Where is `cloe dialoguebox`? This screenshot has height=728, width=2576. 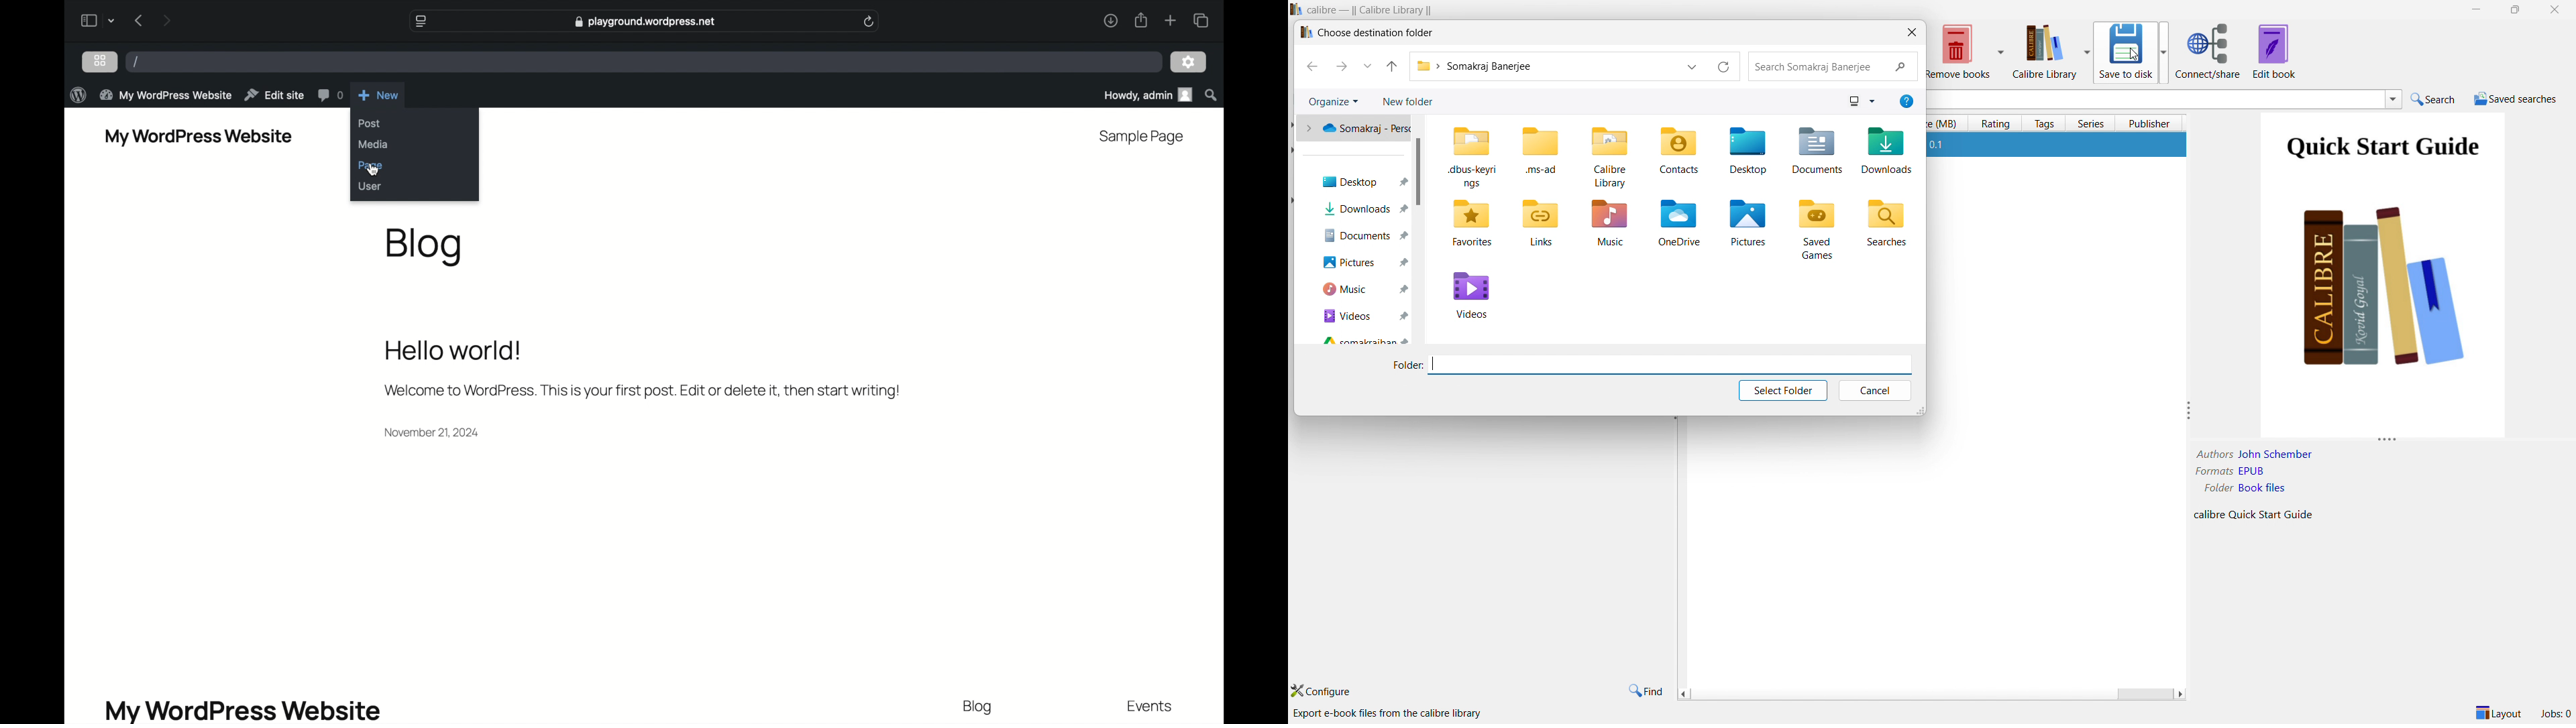 cloe dialoguebox is located at coordinates (1911, 31).